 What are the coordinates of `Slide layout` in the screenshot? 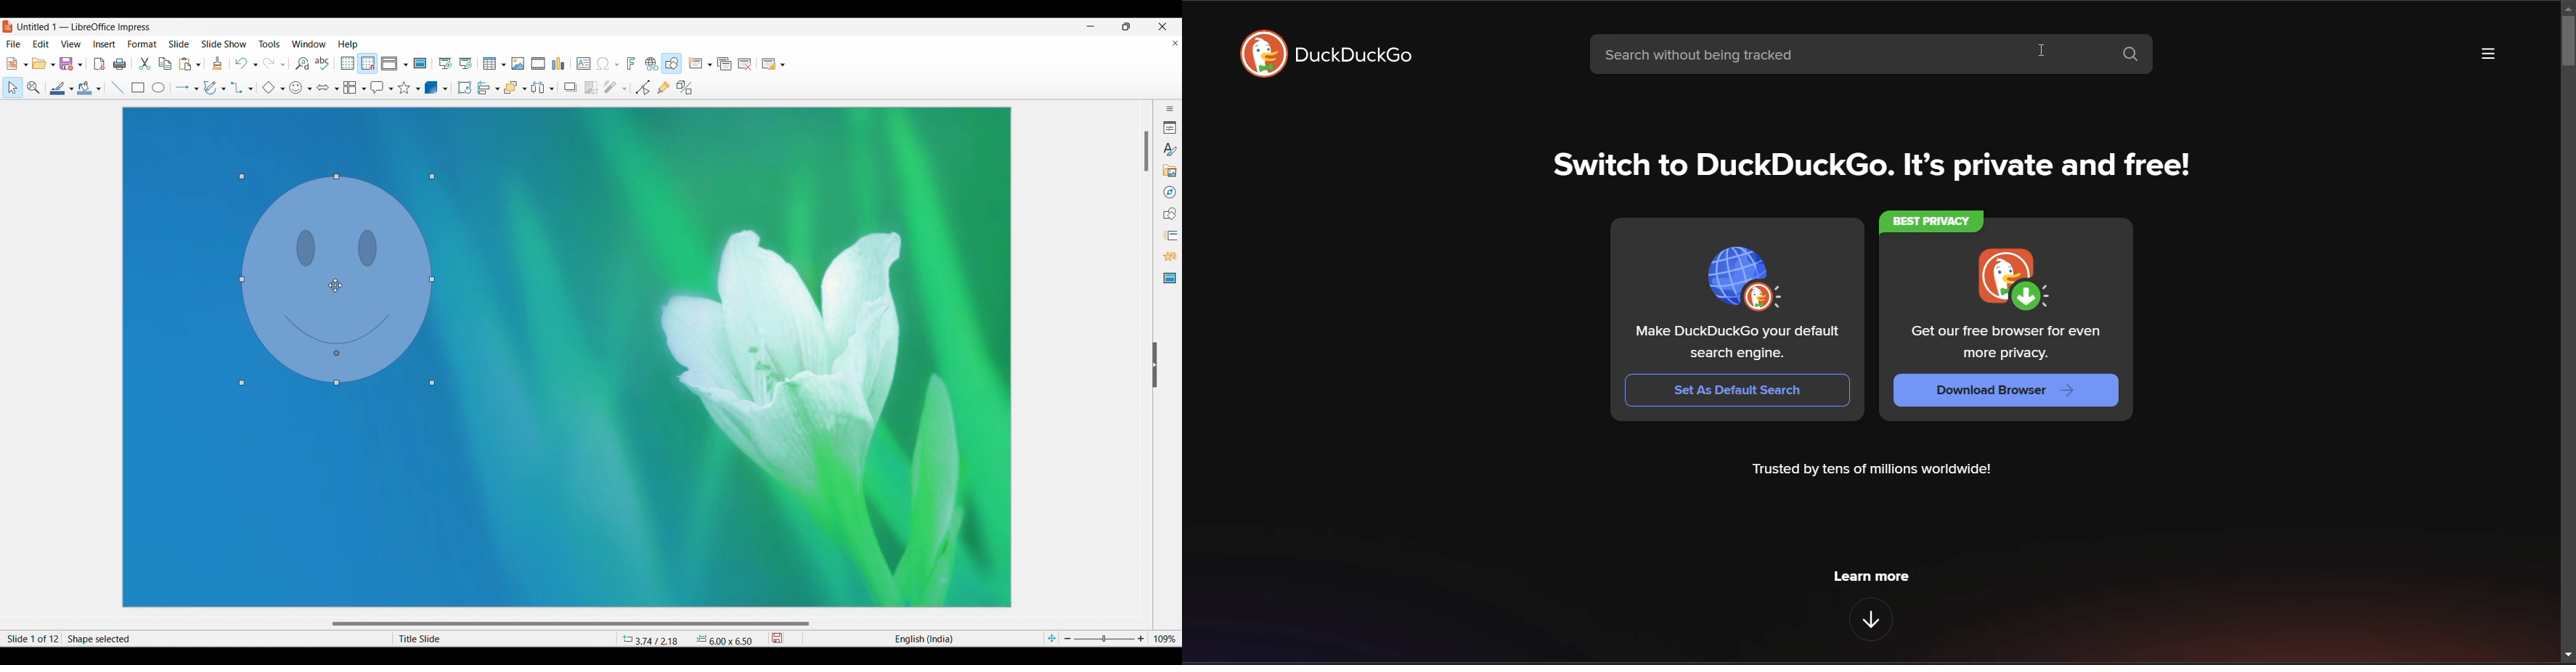 It's located at (769, 64).